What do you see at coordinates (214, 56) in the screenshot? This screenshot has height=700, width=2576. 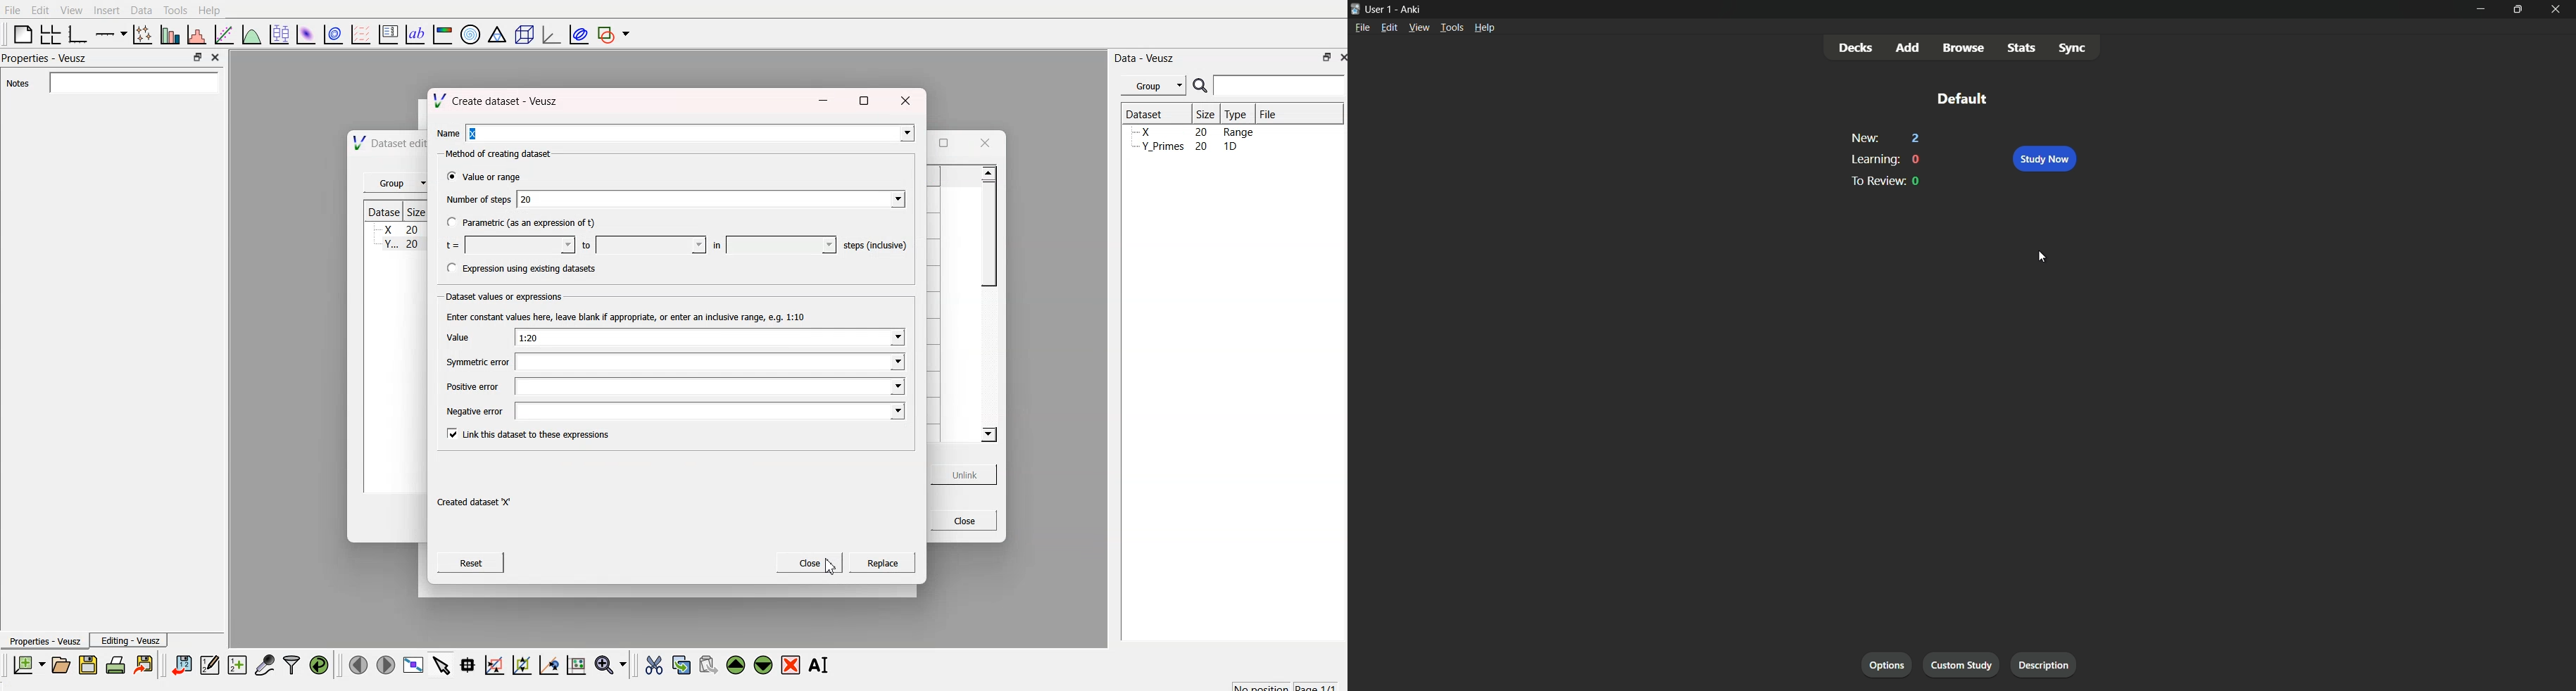 I see `close` at bounding box center [214, 56].